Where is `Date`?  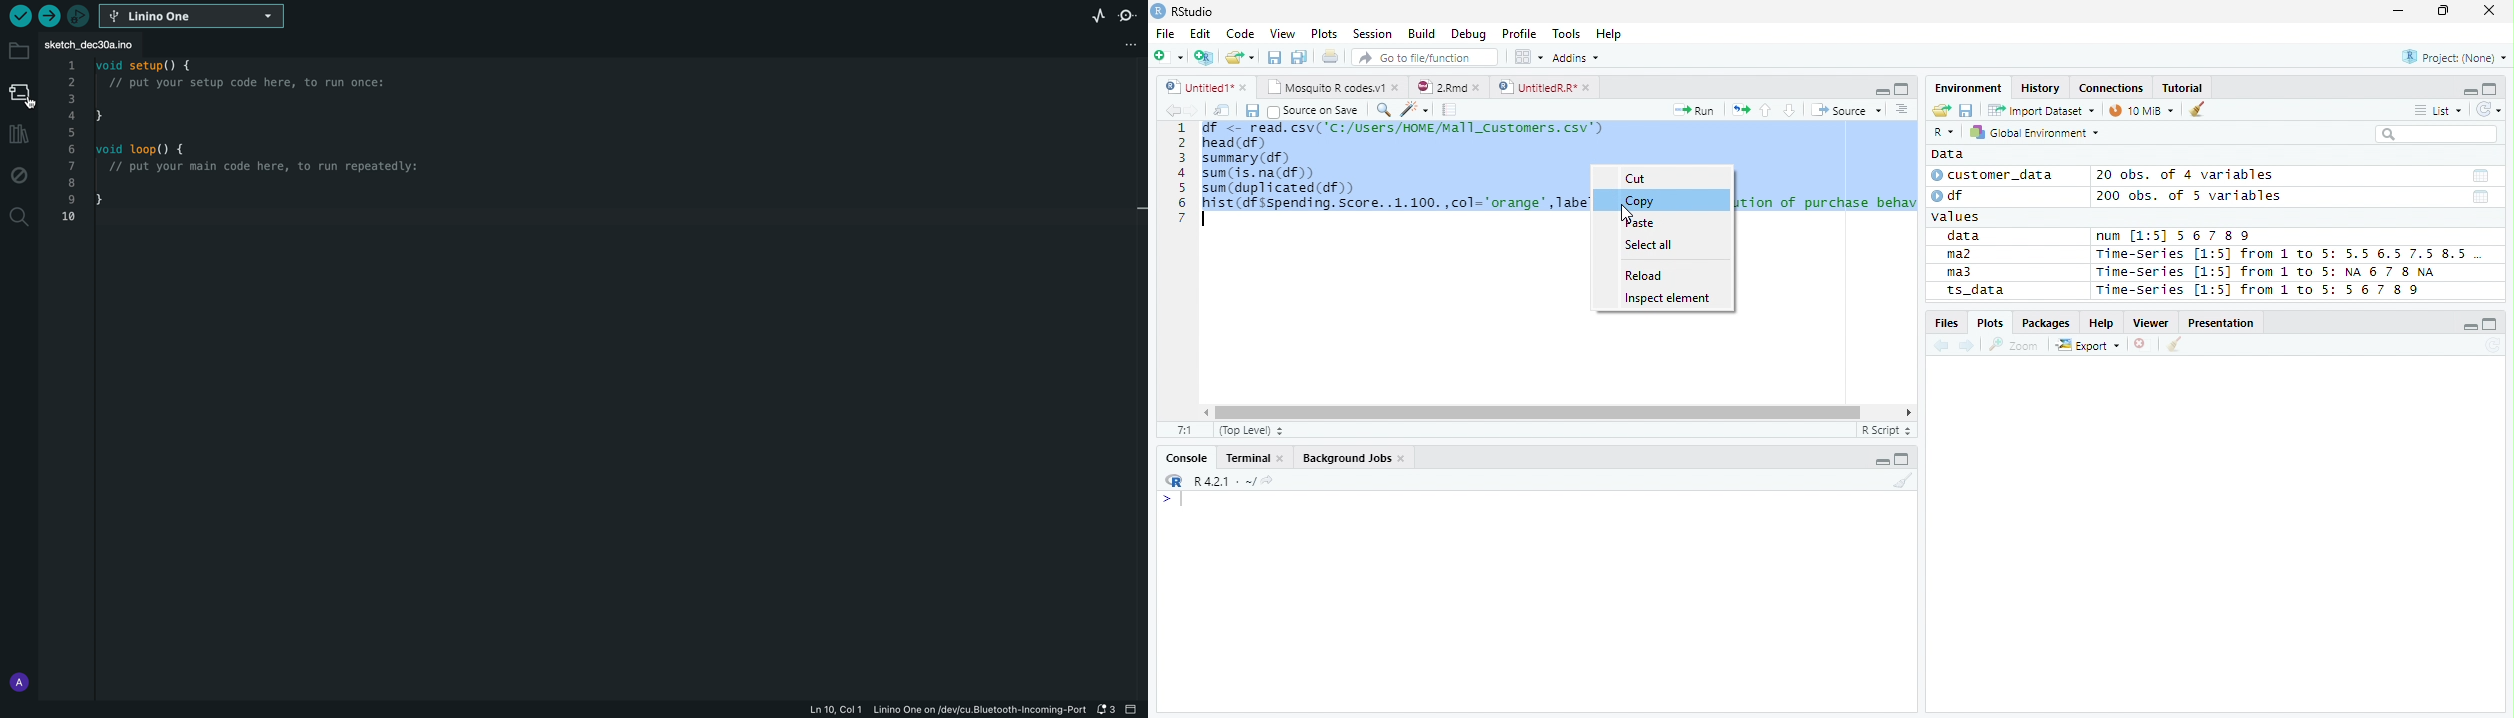 Date is located at coordinates (2479, 176).